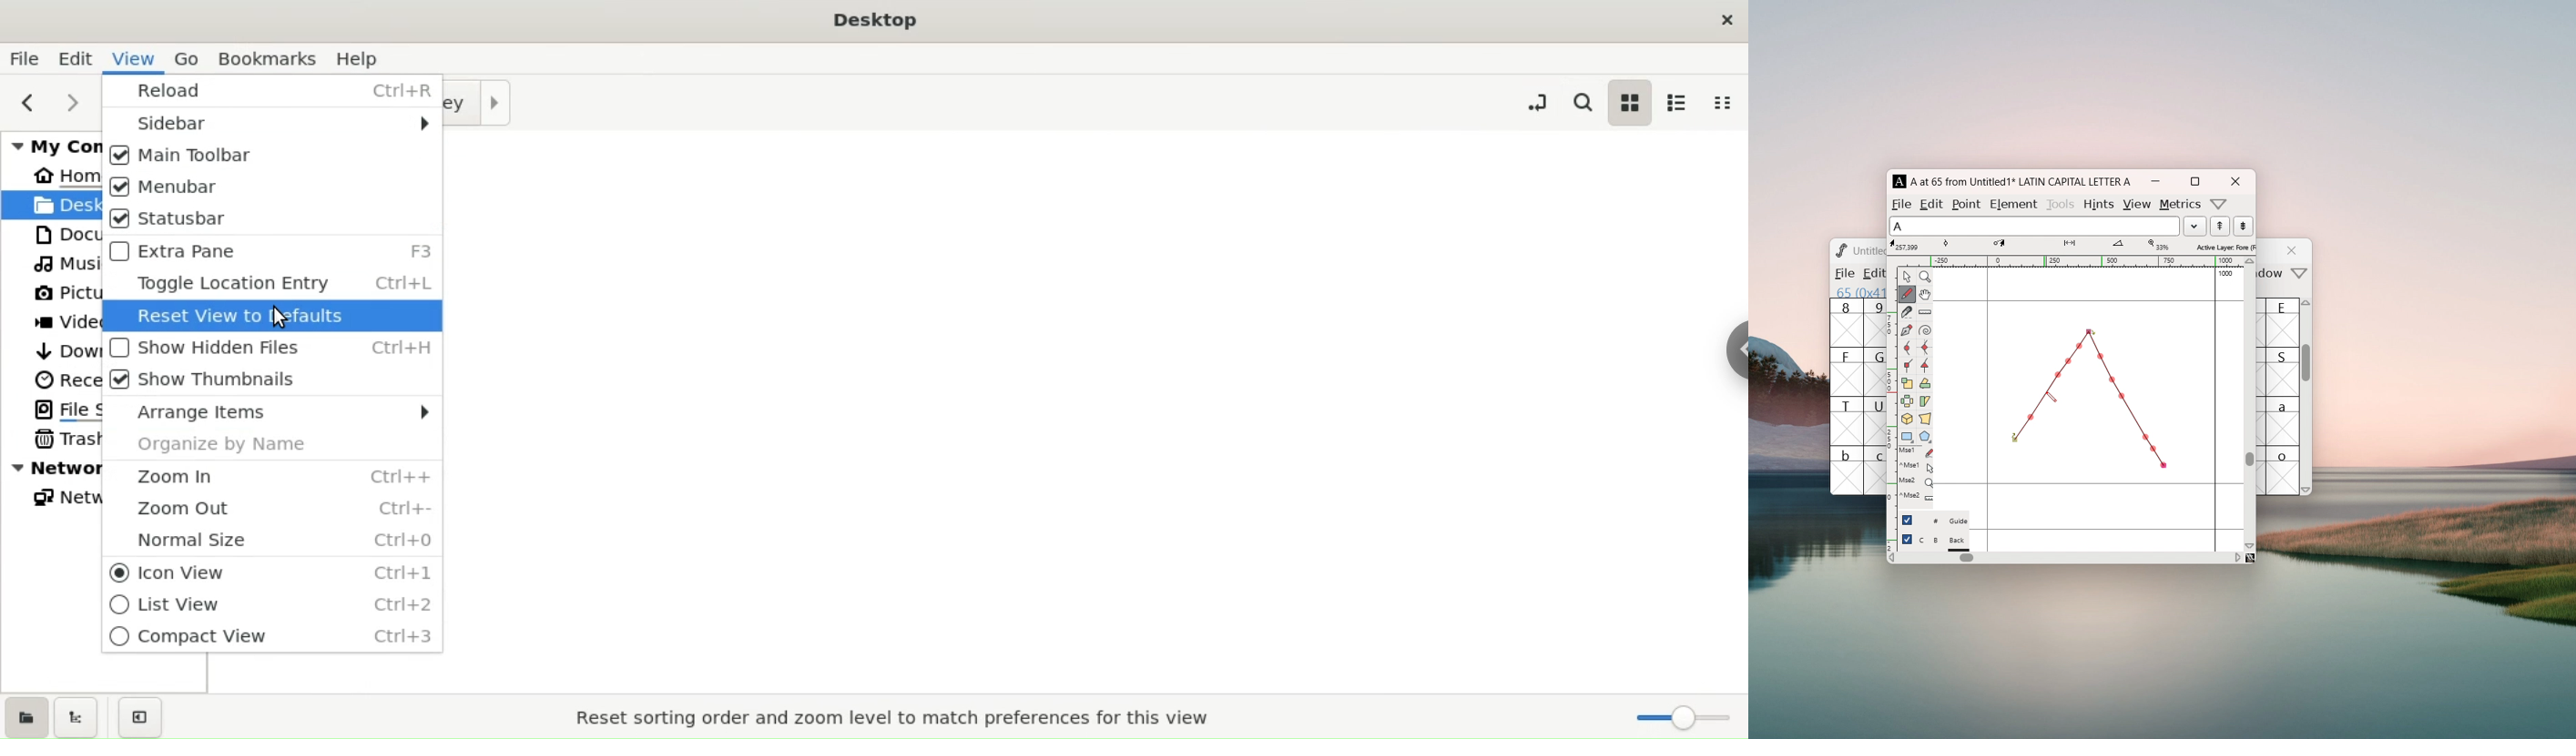 Image resolution: width=2576 pixels, height=756 pixels. I want to click on icon view, so click(273, 571).